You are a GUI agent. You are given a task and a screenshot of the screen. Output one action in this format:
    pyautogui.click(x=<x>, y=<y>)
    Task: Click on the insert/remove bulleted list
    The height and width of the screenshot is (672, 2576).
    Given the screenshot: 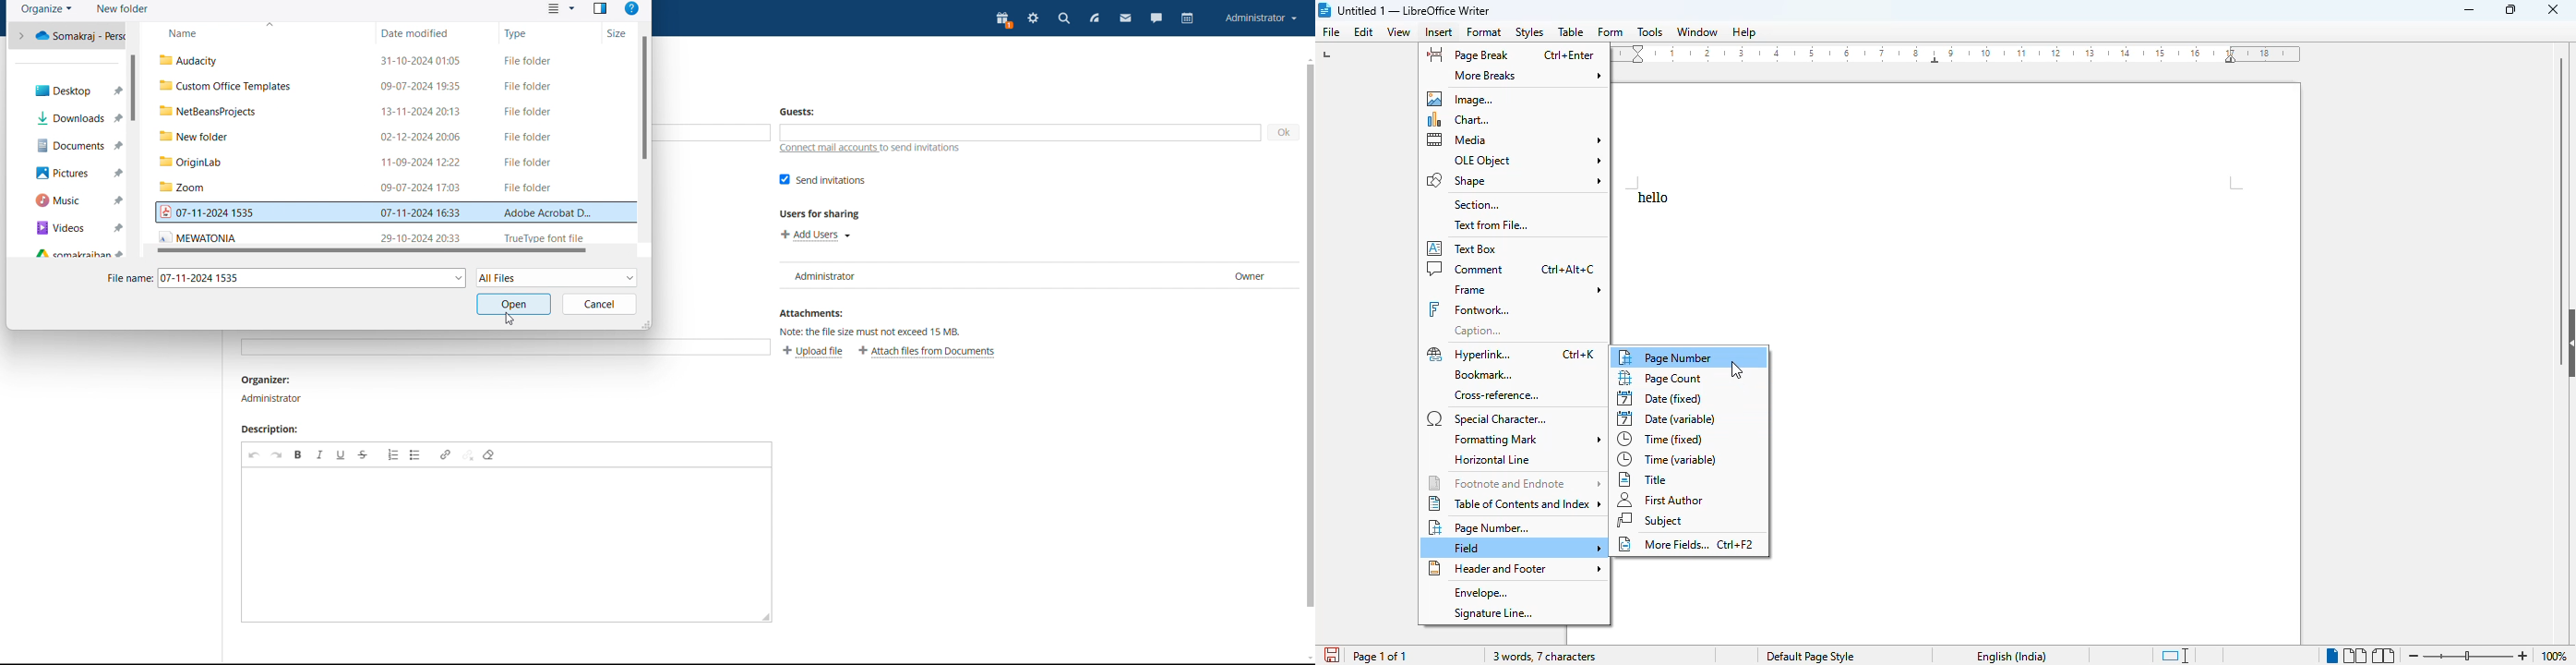 What is the action you would take?
    pyautogui.click(x=417, y=455)
    